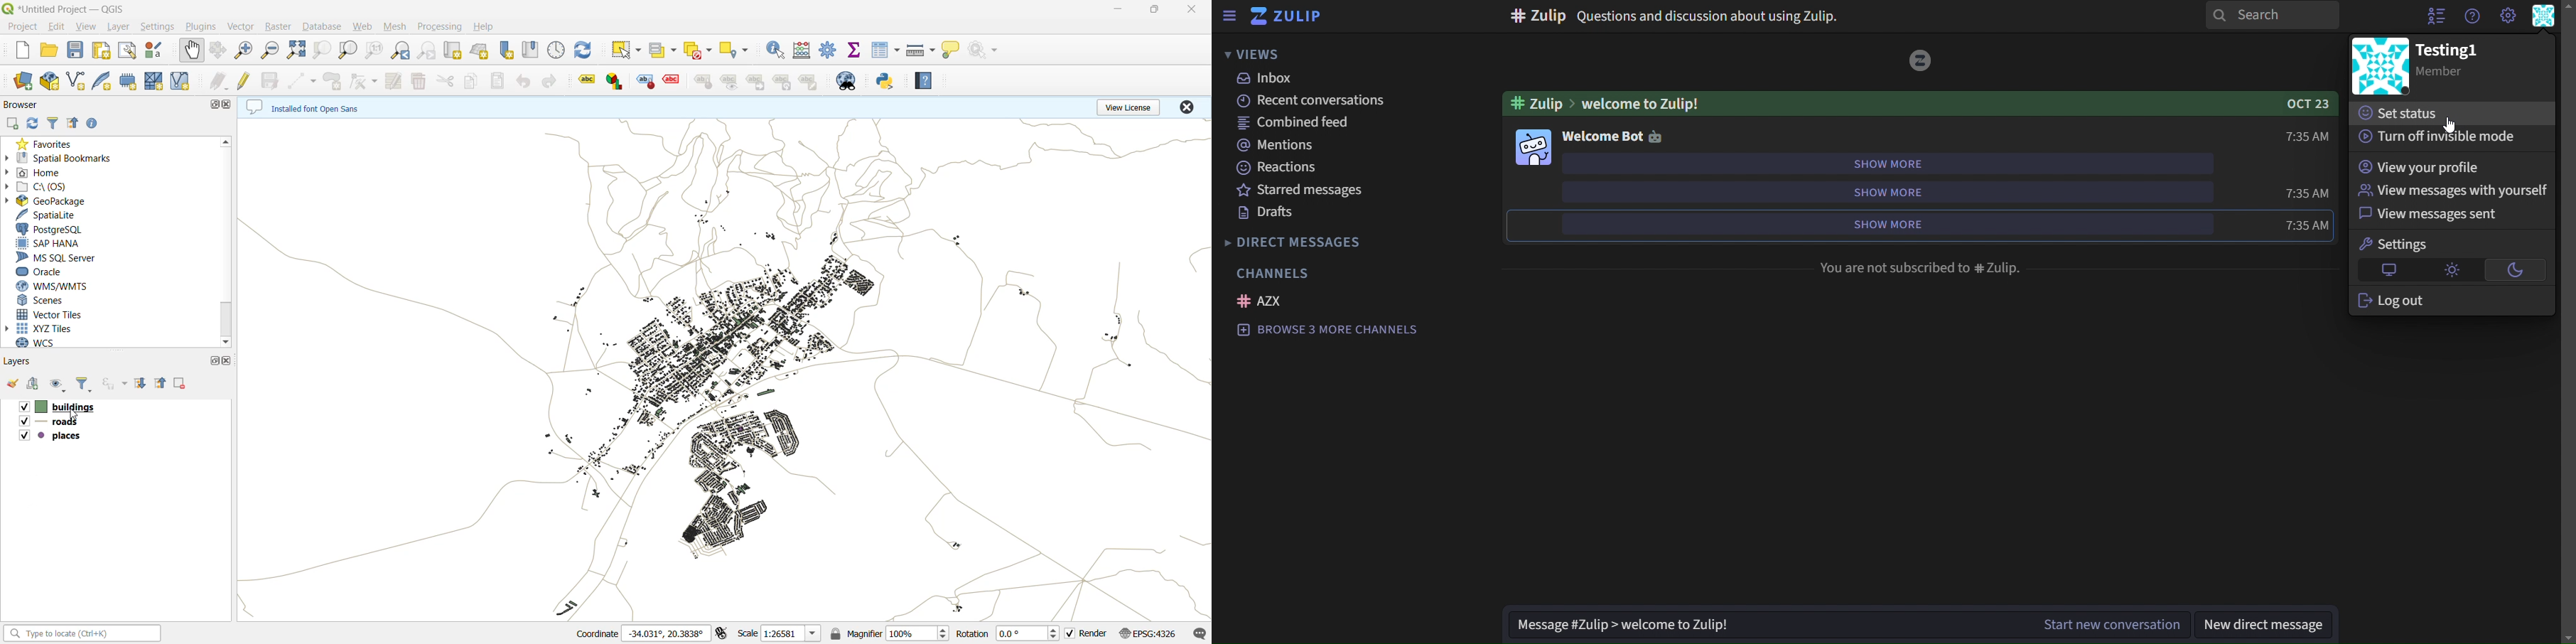 Image resolution: width=2576 pixels, height=644 pixels. What do you see at coordinates (552, 81) in the screenshot?
I see `redo` at bounding box center [552, 81].